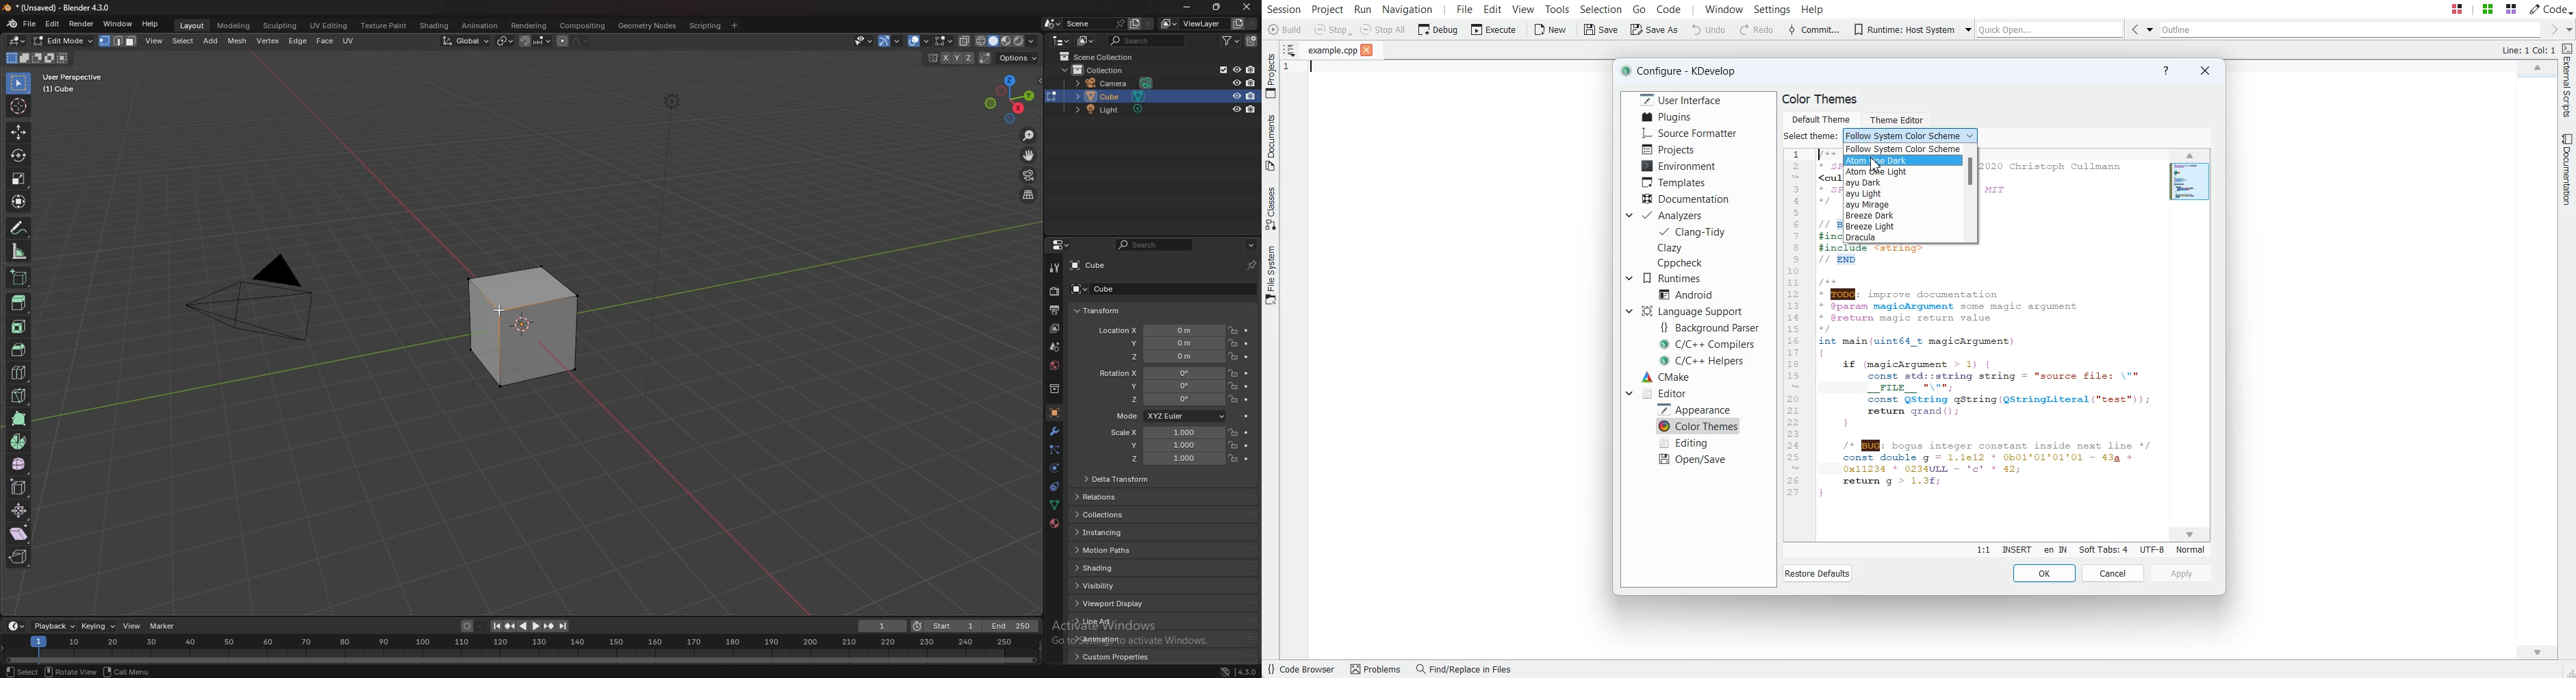  What do you see at coordinates (1061, 245) in the screenshot?
I see `editor` at bounding box center [1061, 245].